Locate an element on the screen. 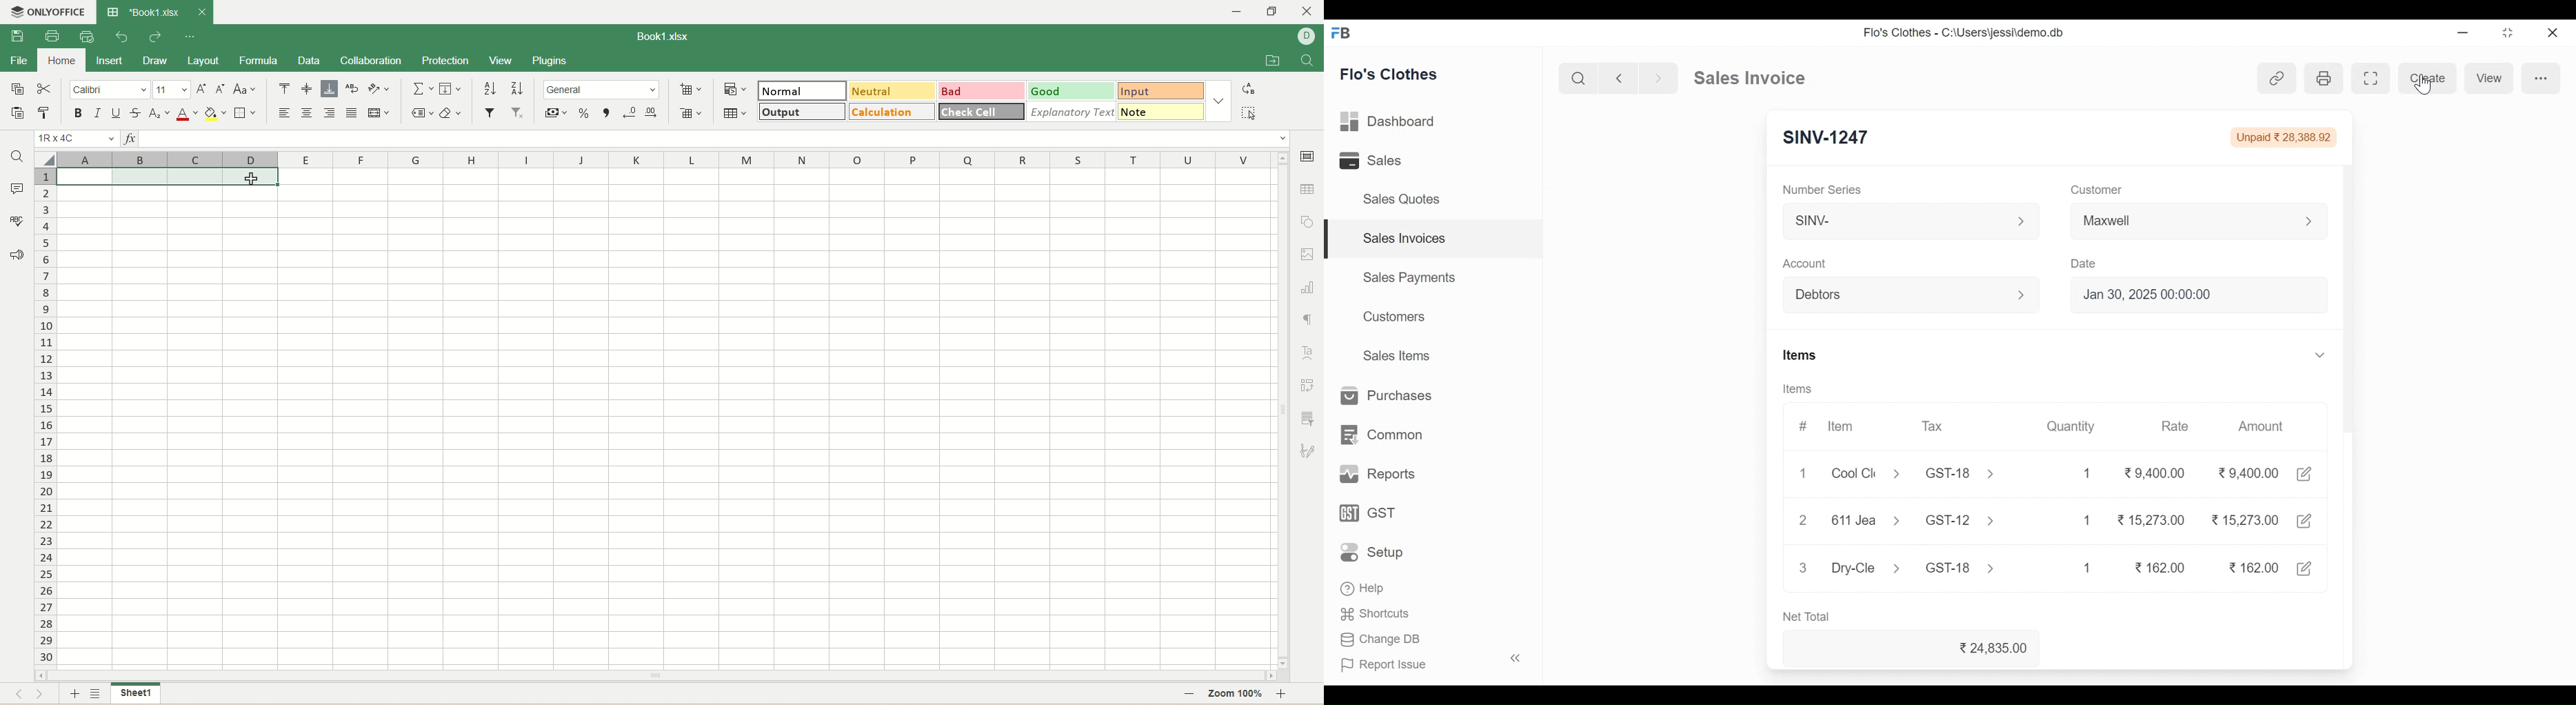 This screenshot has width=2576, height=728. summation is located at coordinates (423, 88).